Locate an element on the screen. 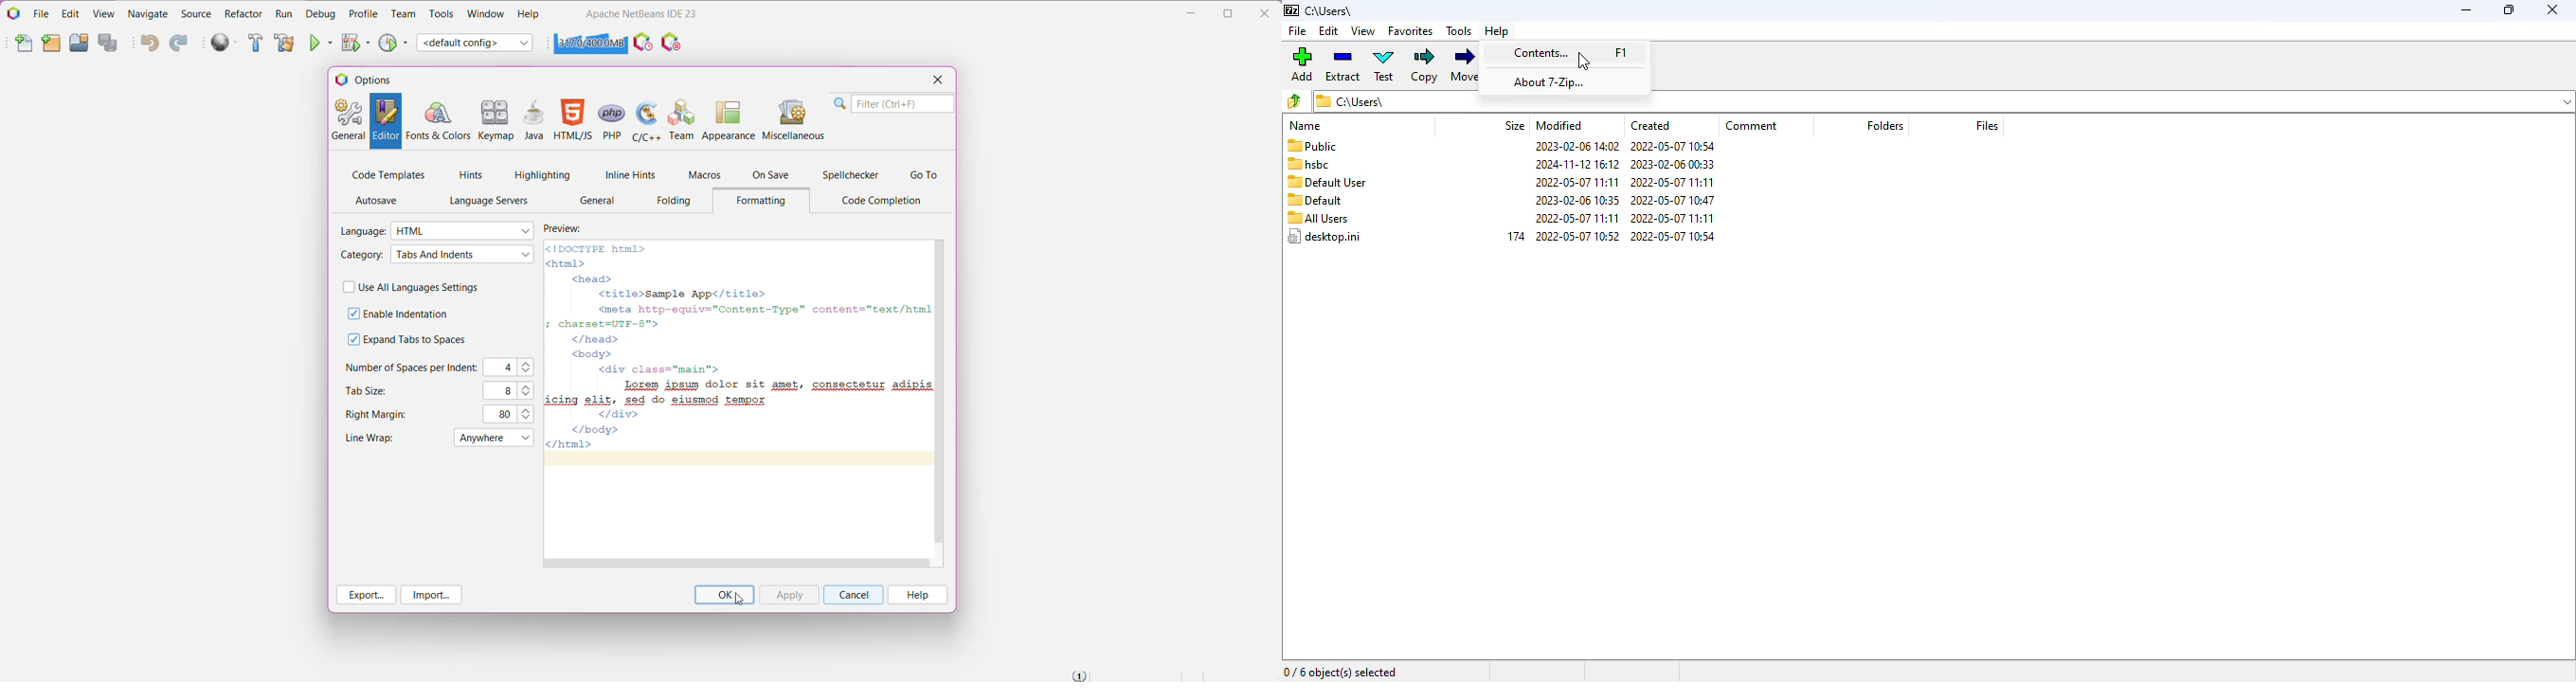 This screenshot has width=2576, height=700. Category is located at coordinates (360, 255).